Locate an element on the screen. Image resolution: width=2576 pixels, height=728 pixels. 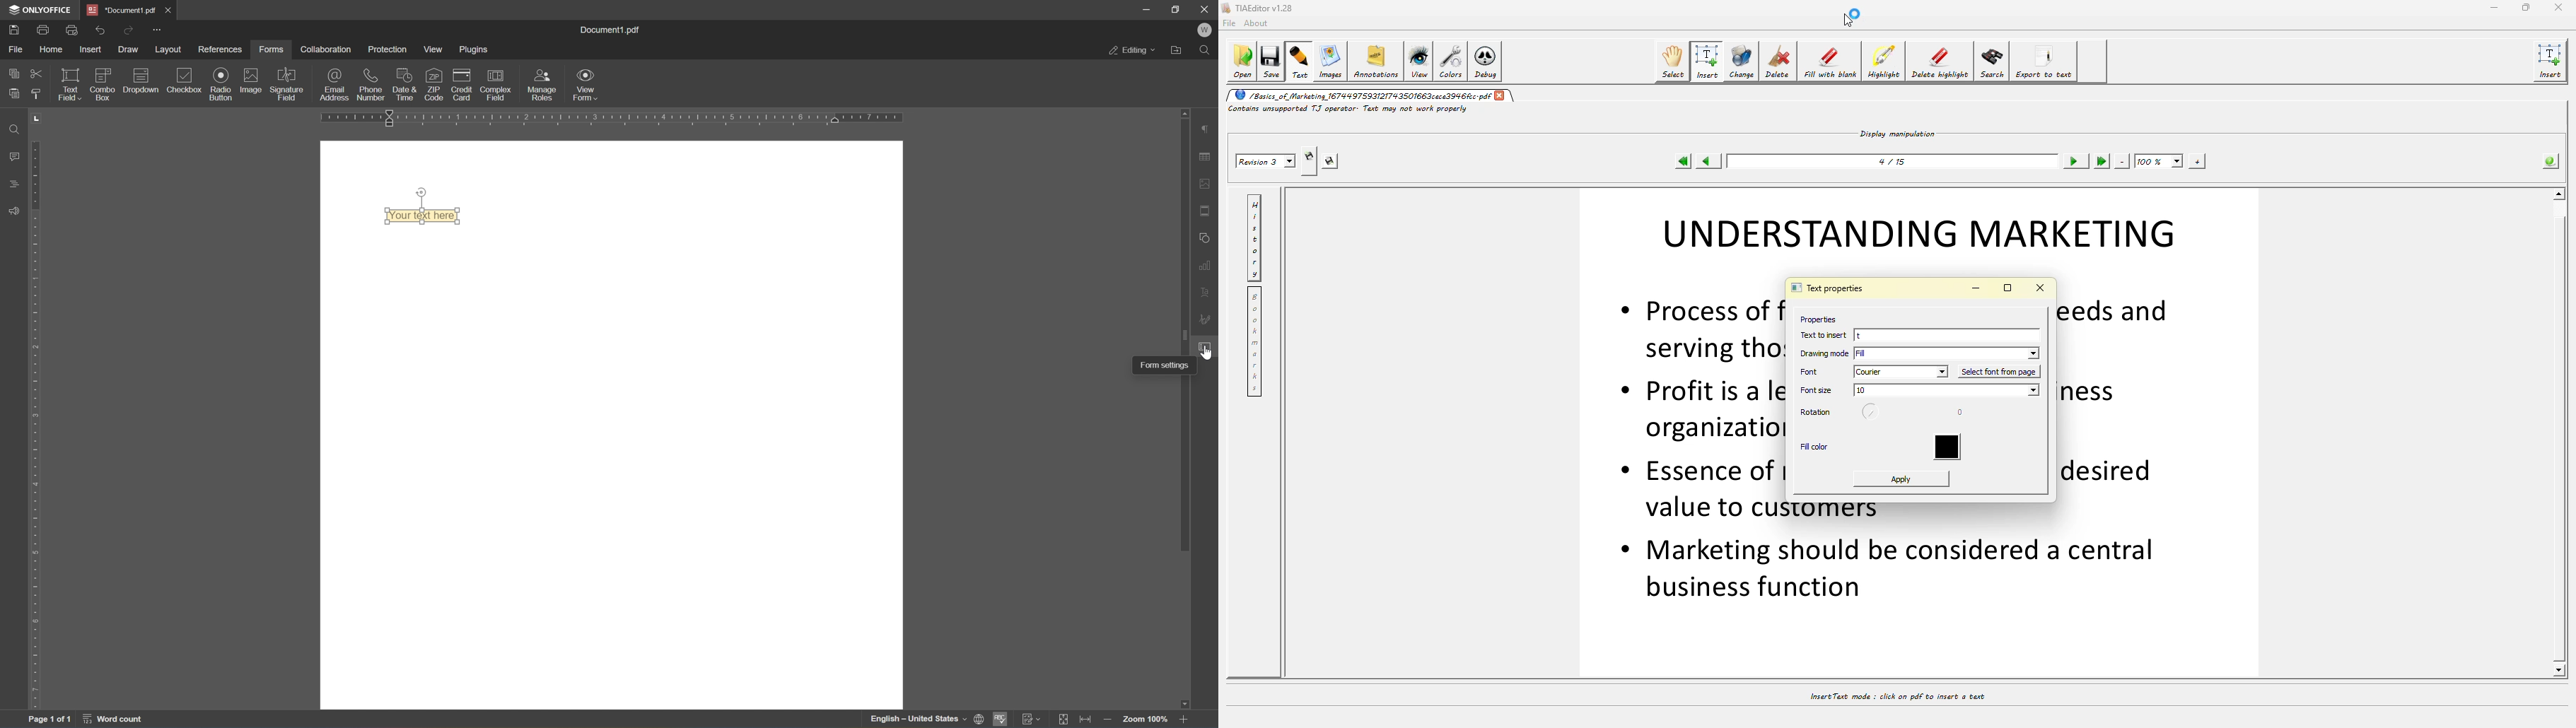
zoom in is located at coordinates (2196, 160).